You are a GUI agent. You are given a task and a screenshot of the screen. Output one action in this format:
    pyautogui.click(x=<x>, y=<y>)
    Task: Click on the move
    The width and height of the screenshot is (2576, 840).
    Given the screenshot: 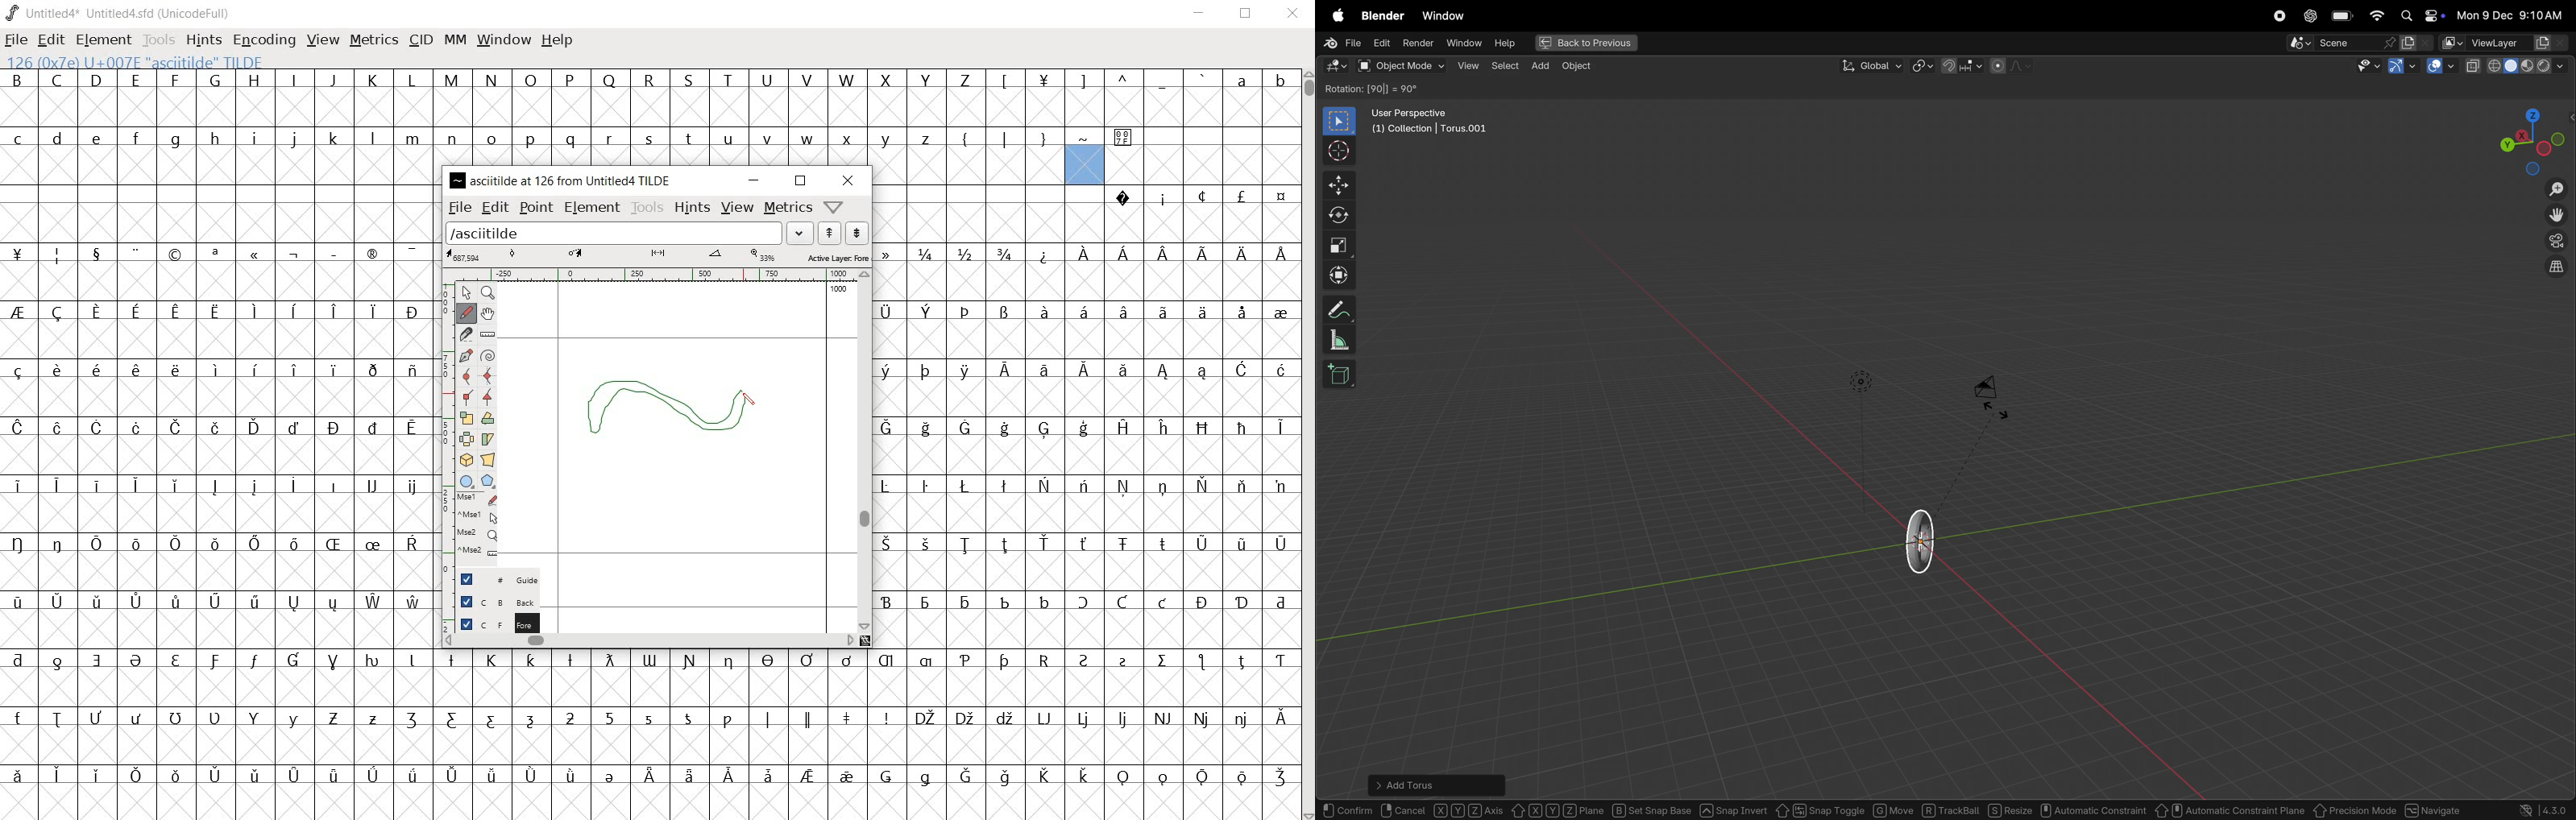 What is the action you would take?
    pyautogui.click(x=1893, y=808)
    